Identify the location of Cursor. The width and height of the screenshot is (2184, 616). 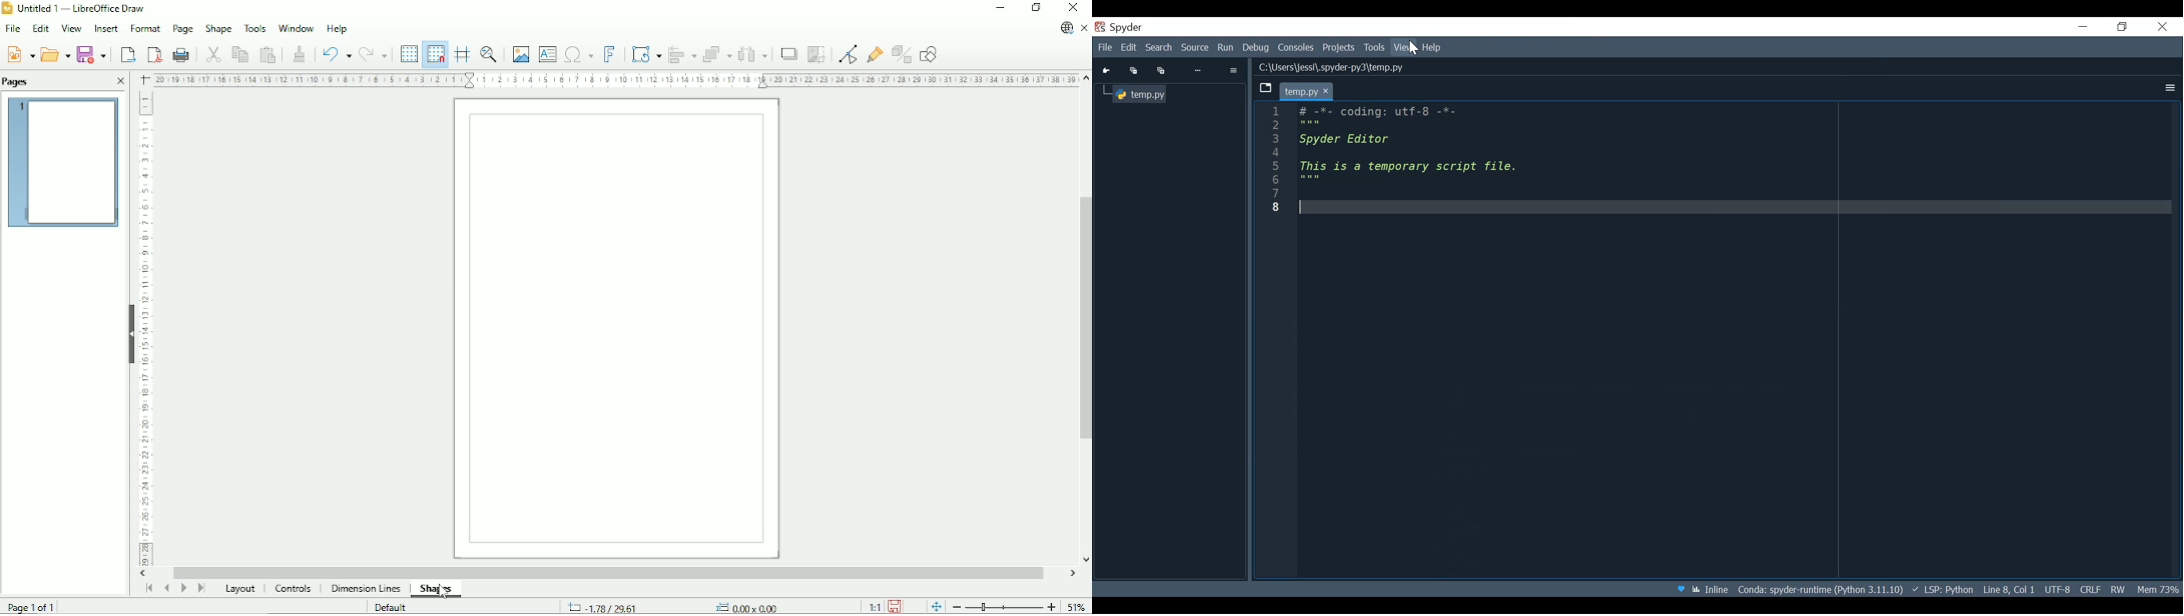
(1412, 48).